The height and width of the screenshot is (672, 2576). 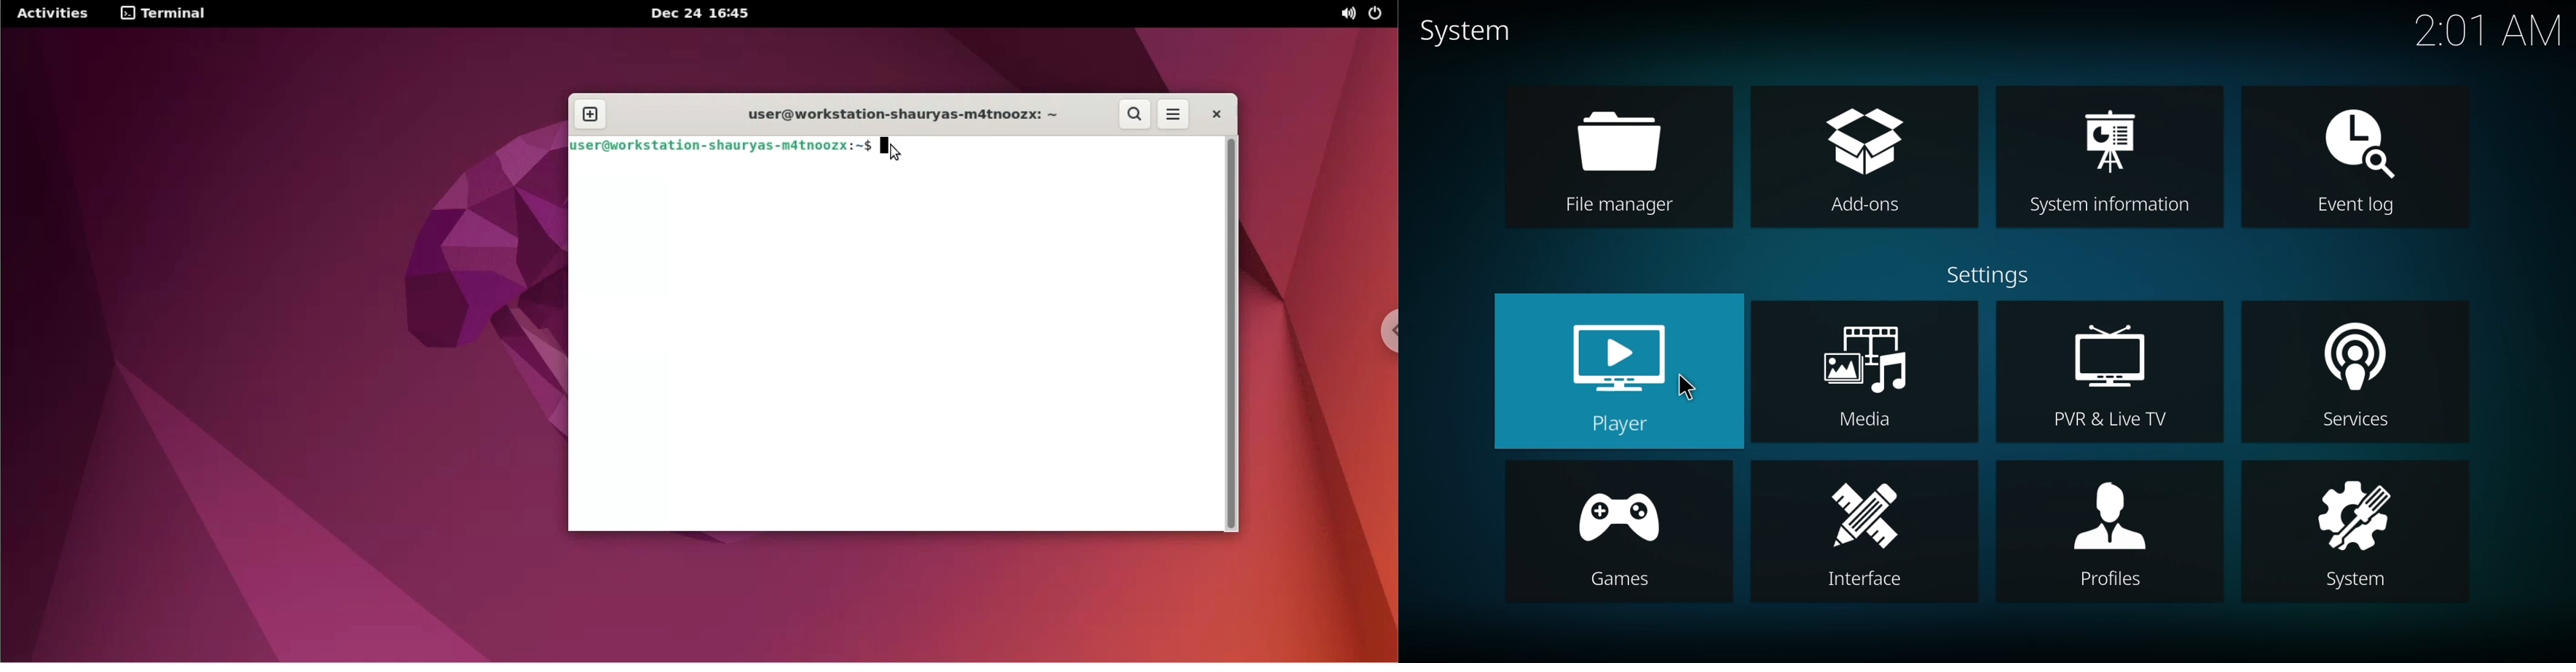 I want to click on media, so click(x=1862, y=368).